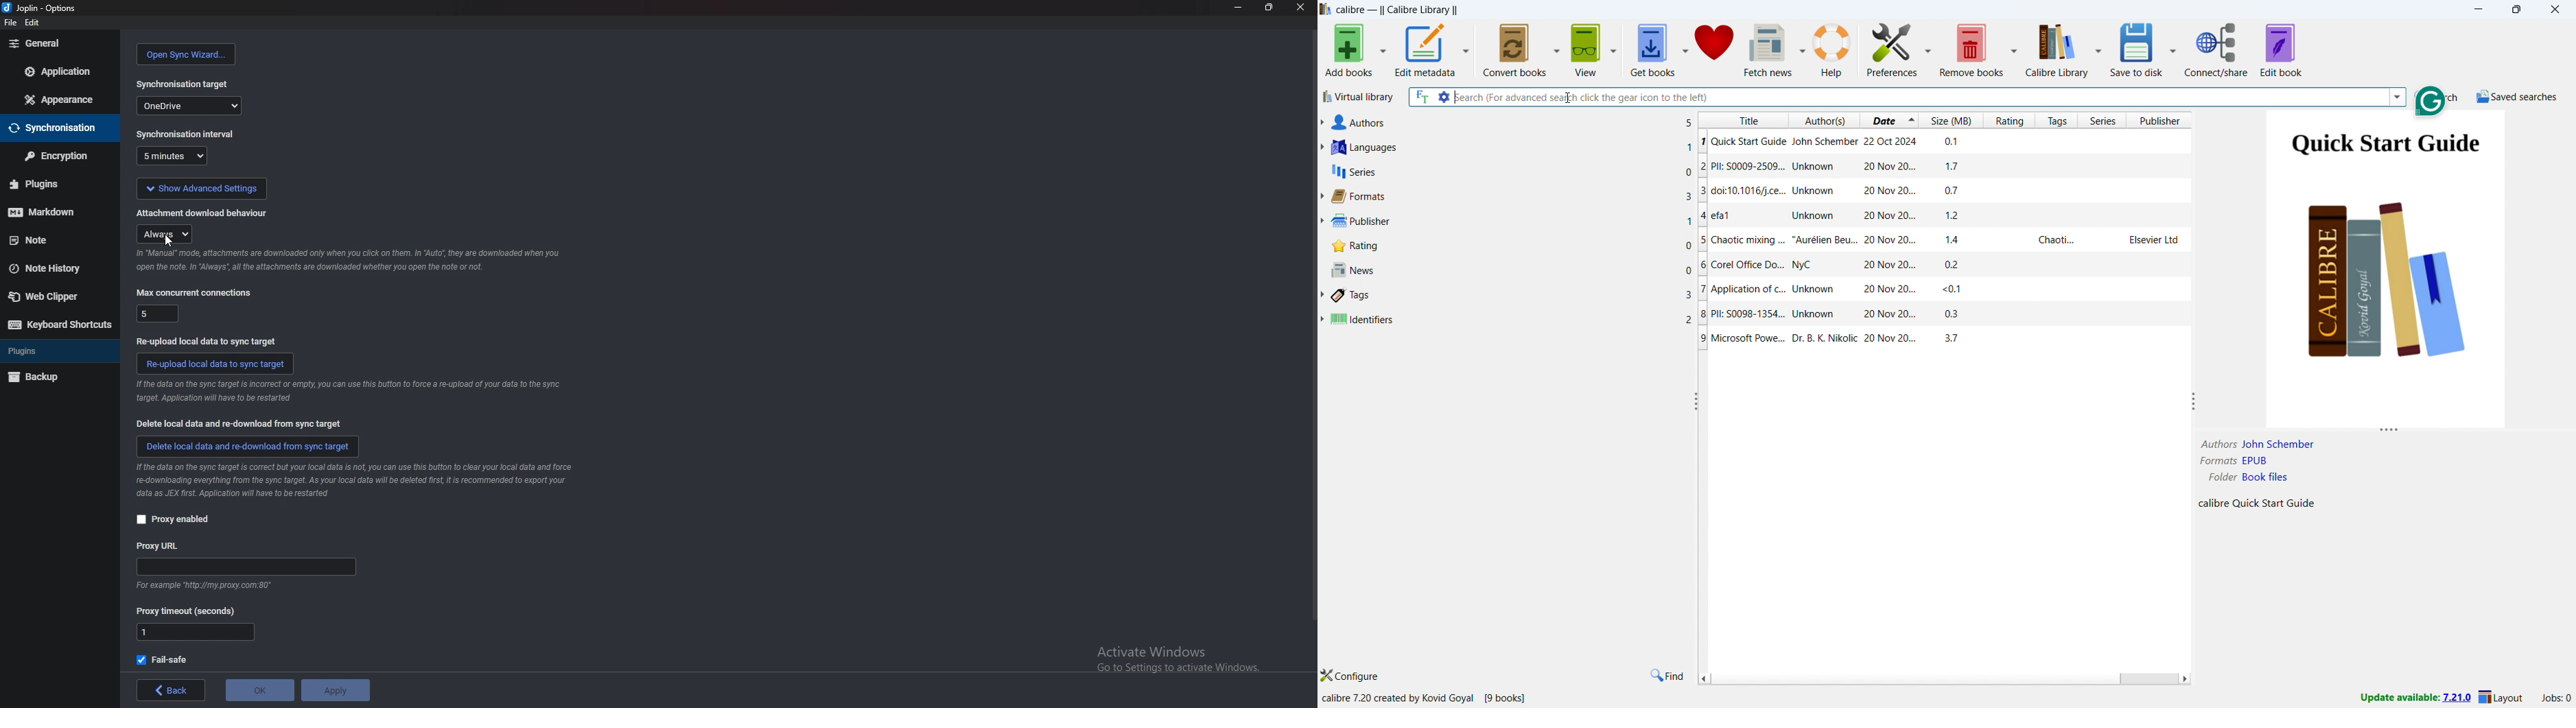 This screenshot has height=728, width=2576. What do you see at coordinates (349, 391) in the screenshot?
I see `info` at bounding box center [349, 391].